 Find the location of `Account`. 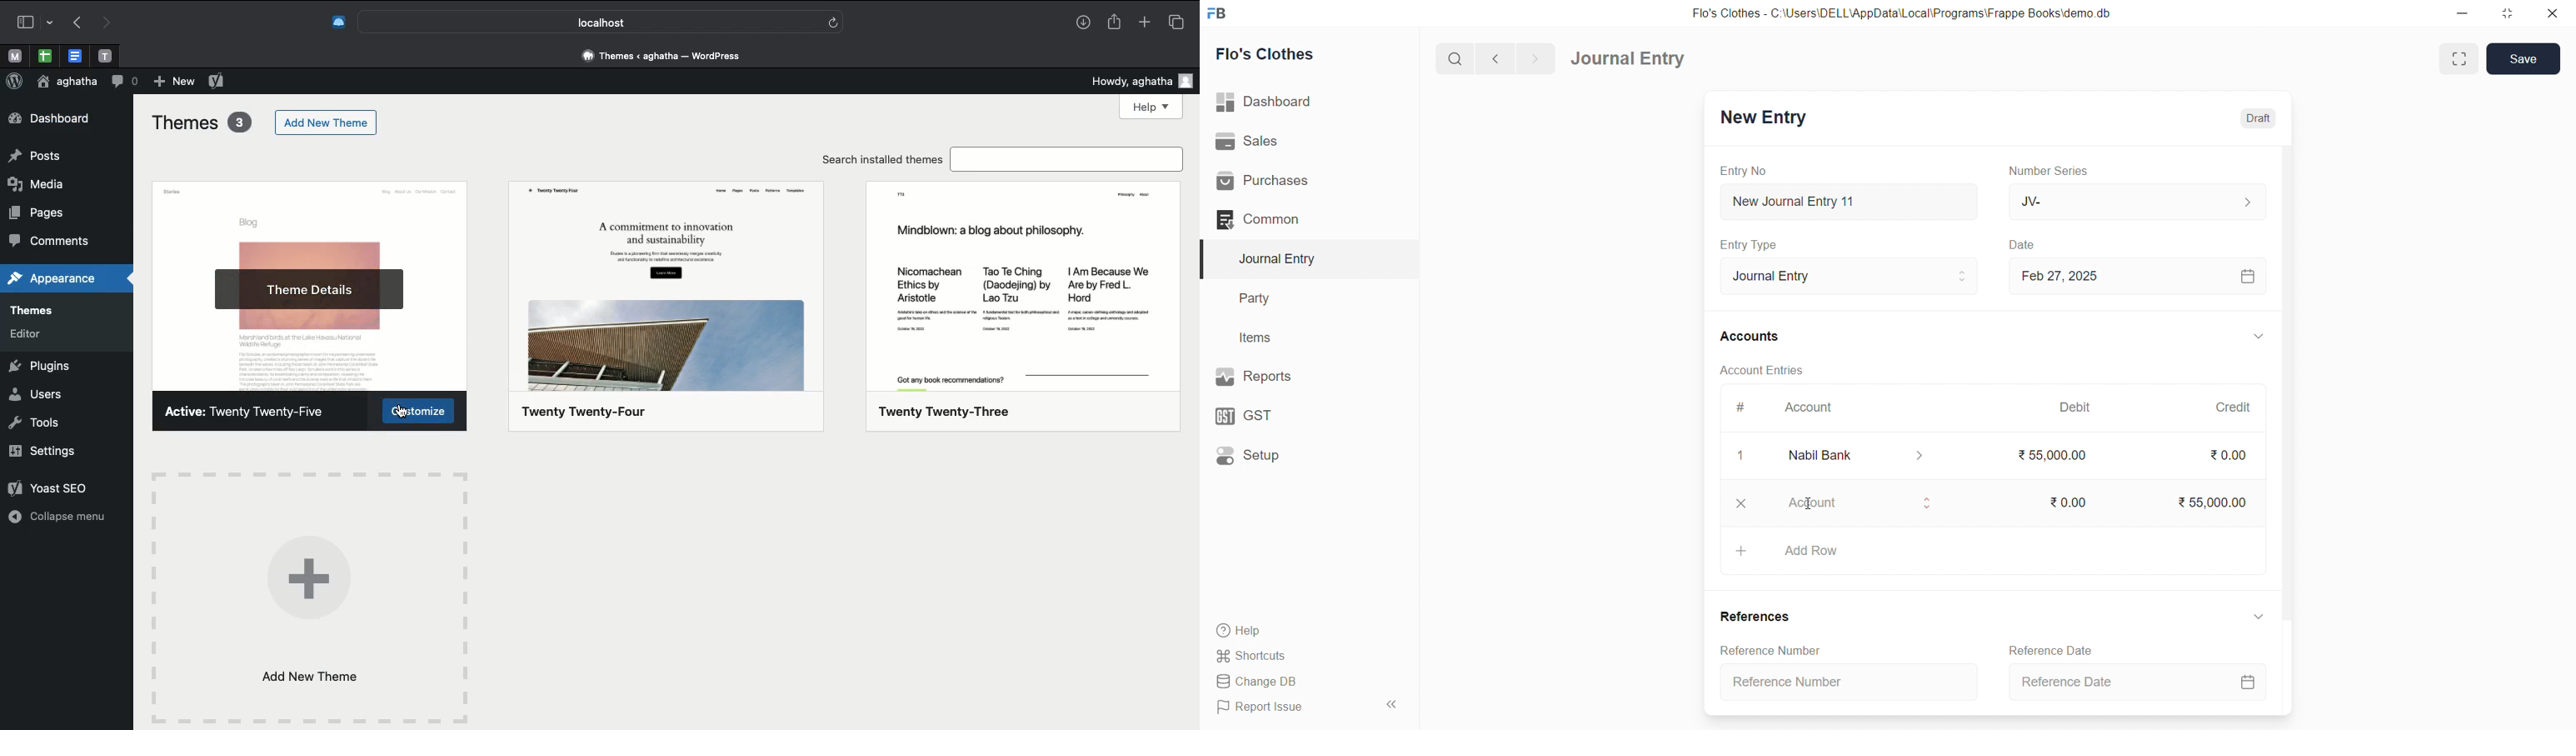

Account is located at coordinates (1859, 506).